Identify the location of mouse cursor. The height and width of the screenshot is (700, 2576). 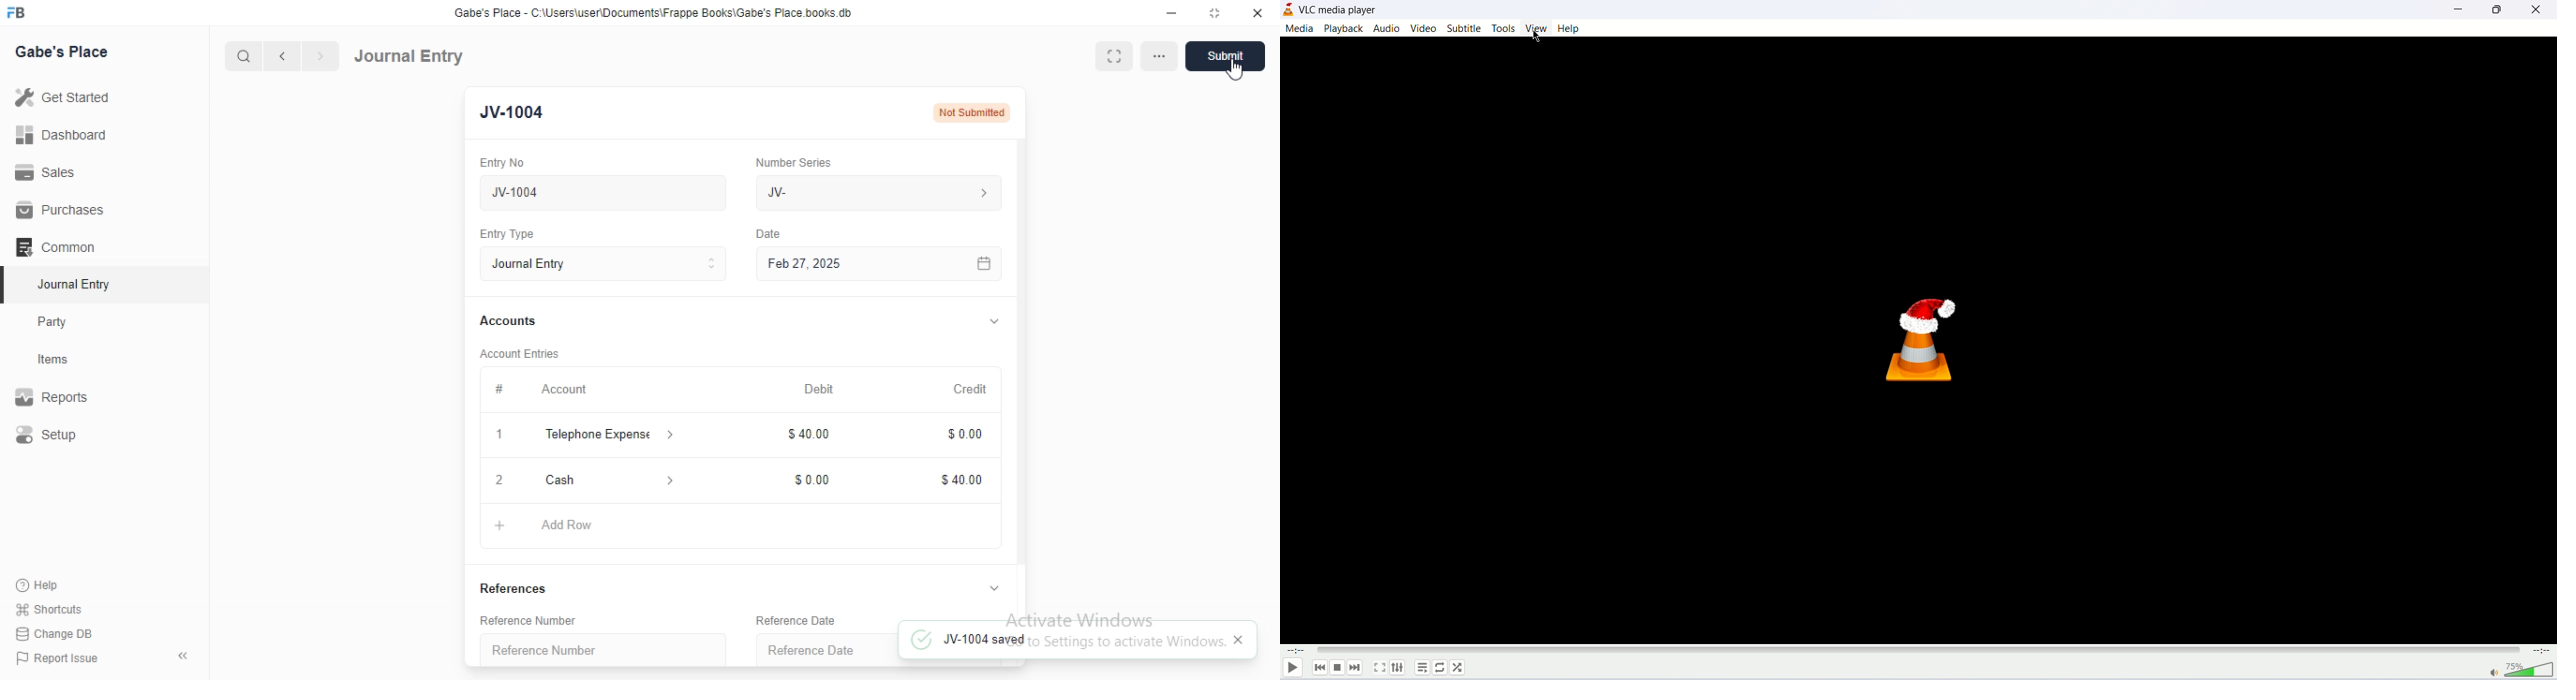
(1537, 36).